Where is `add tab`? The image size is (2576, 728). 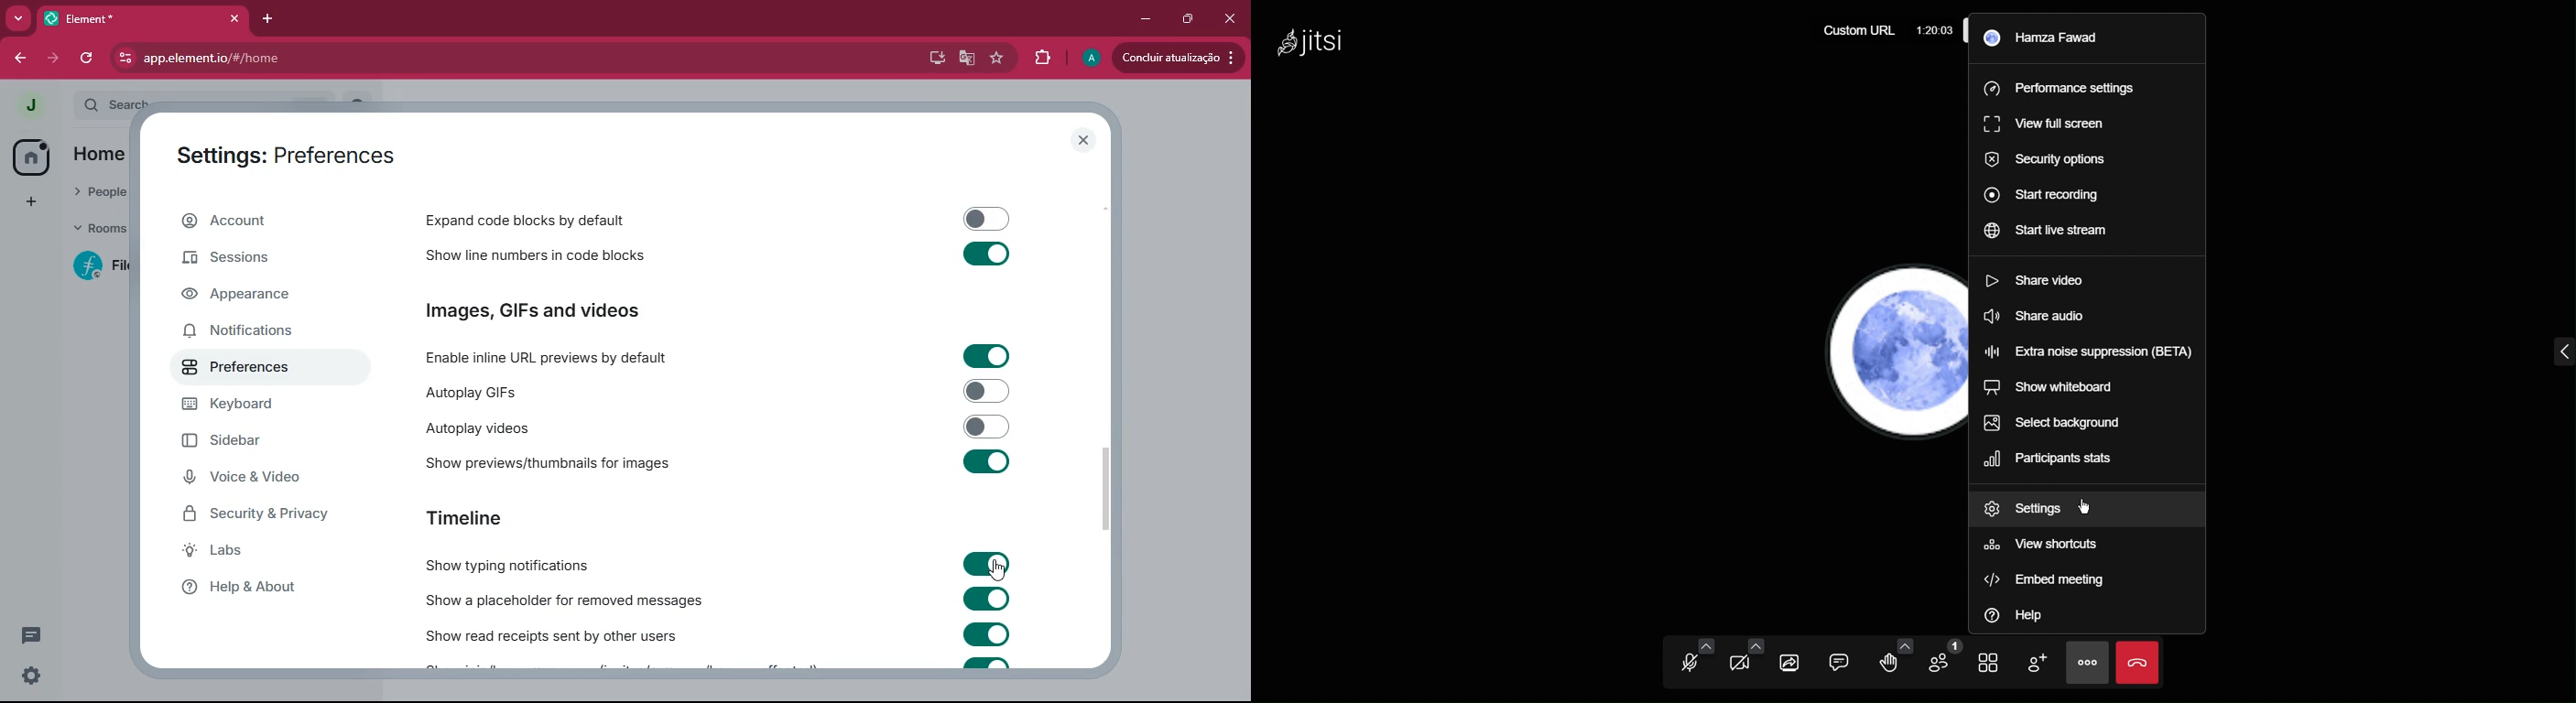 add tab is located at coordinates (266, 19).